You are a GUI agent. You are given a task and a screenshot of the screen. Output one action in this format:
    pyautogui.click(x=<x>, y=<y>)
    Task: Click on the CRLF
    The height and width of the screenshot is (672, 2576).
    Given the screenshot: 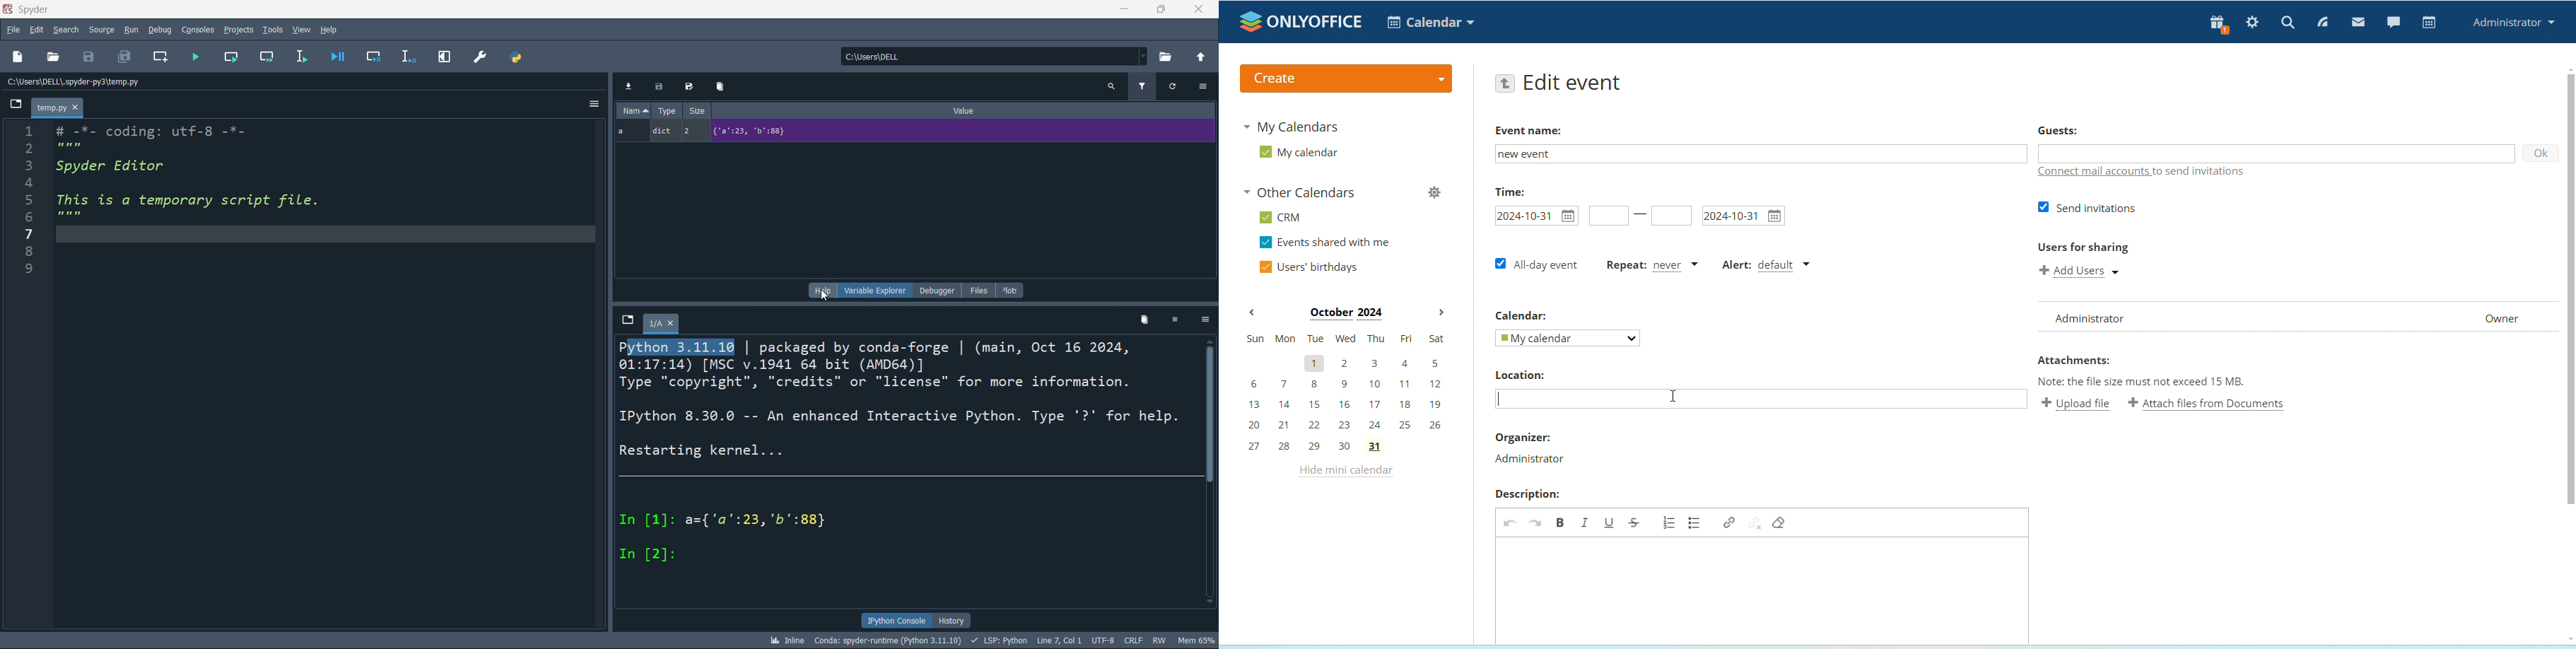 What is the action you would take?
    pyautogui.click(x=1135, y=640)
    